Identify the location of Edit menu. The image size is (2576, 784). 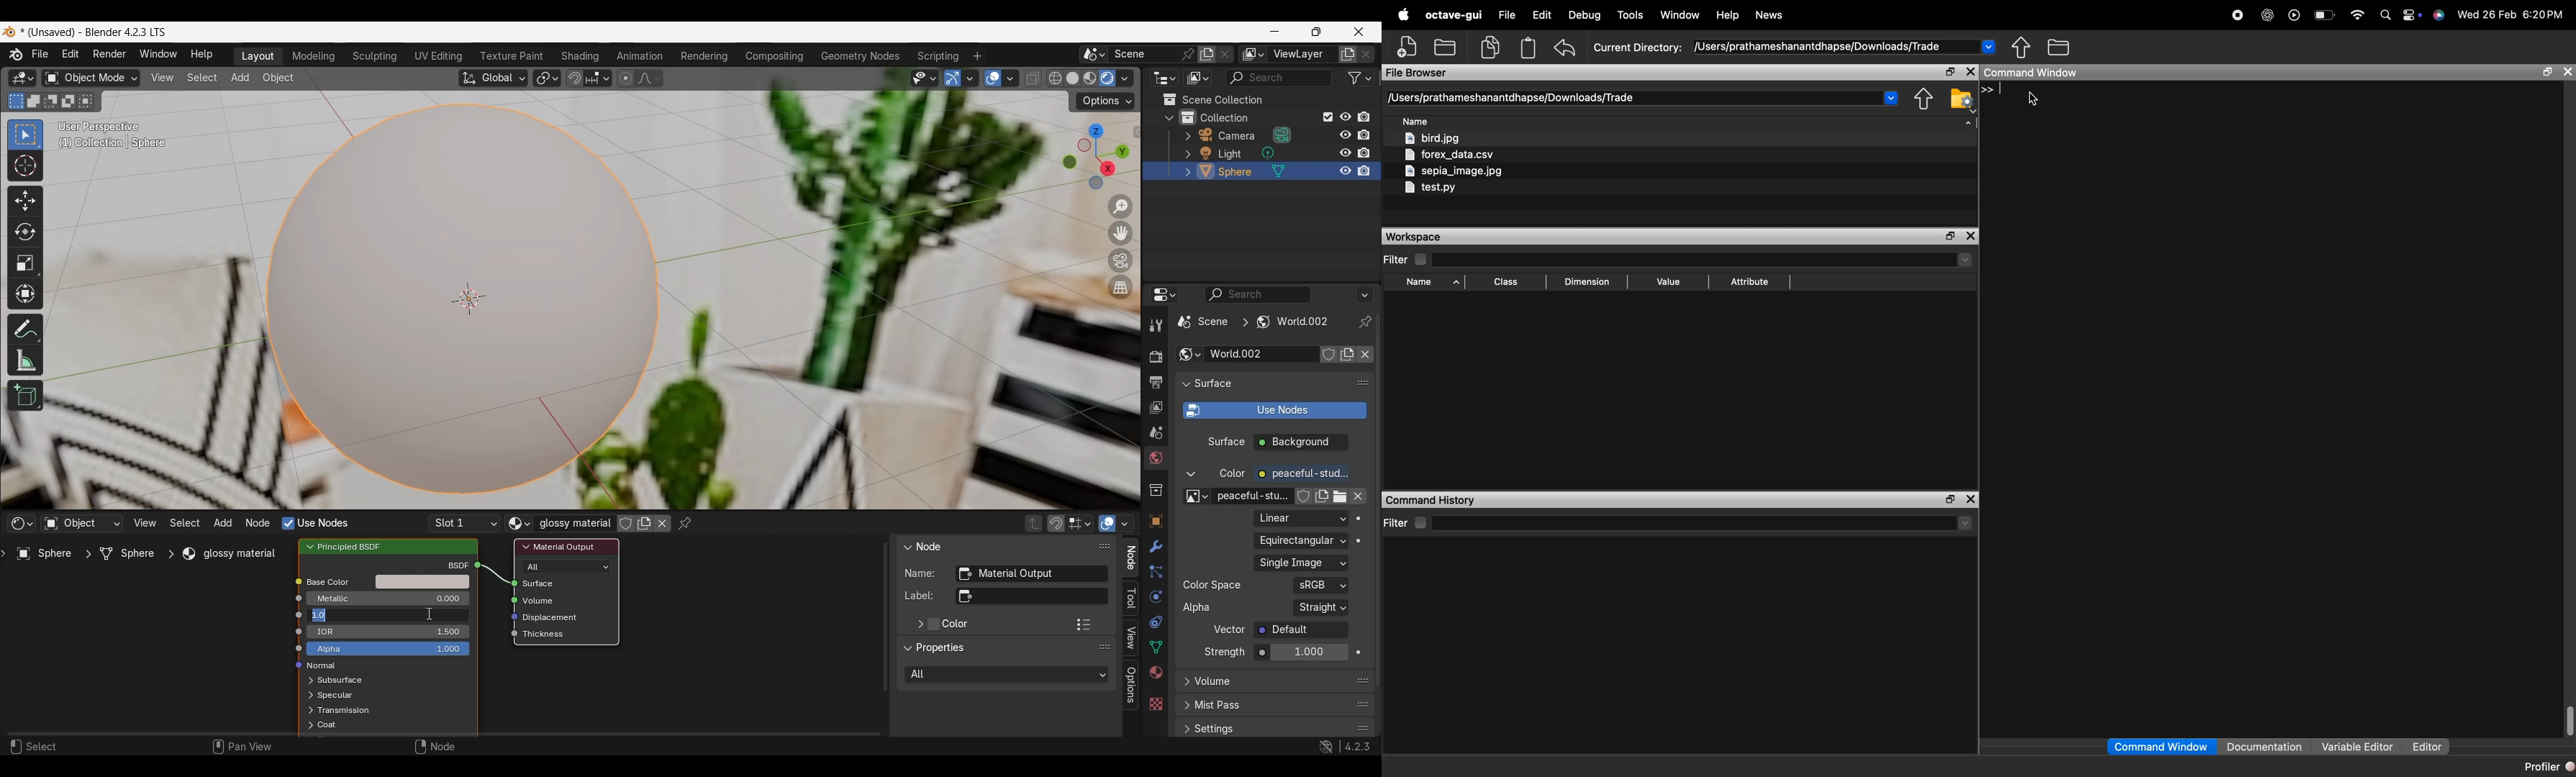
(71, 55).